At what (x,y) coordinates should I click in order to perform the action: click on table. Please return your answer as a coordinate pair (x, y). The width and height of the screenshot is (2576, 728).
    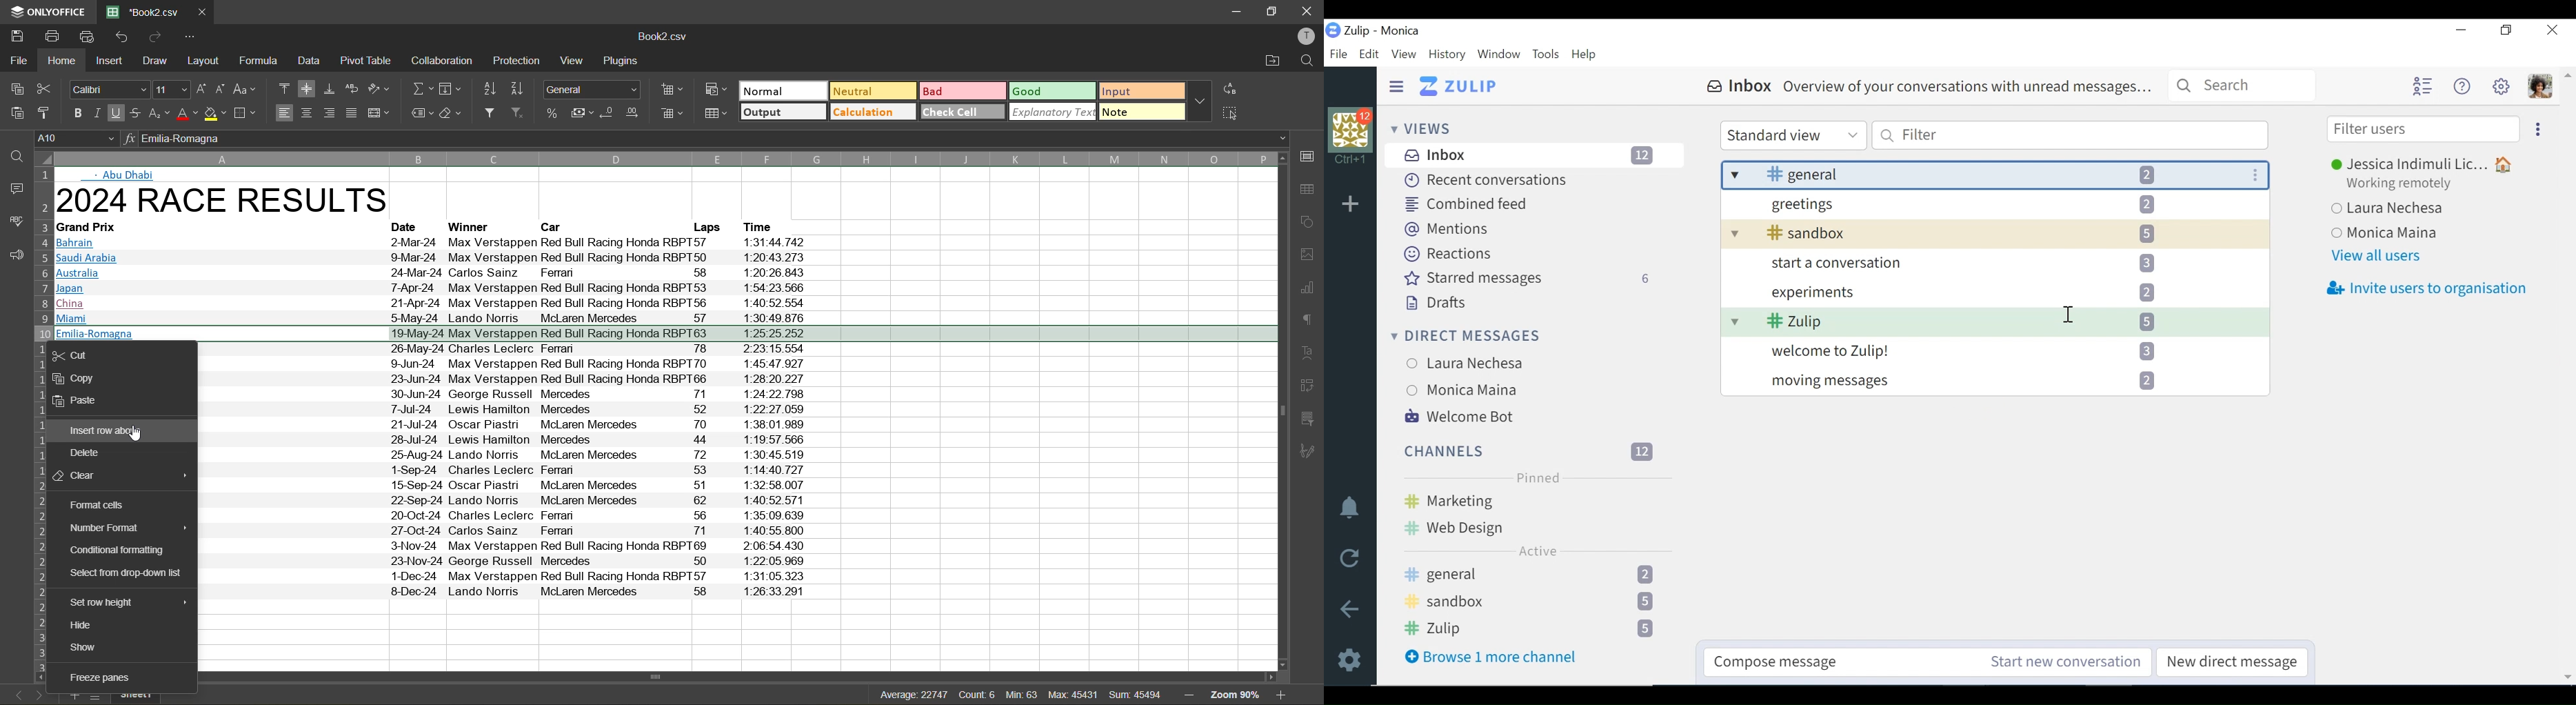
    Looking at the image, I should click on (1311, 191).